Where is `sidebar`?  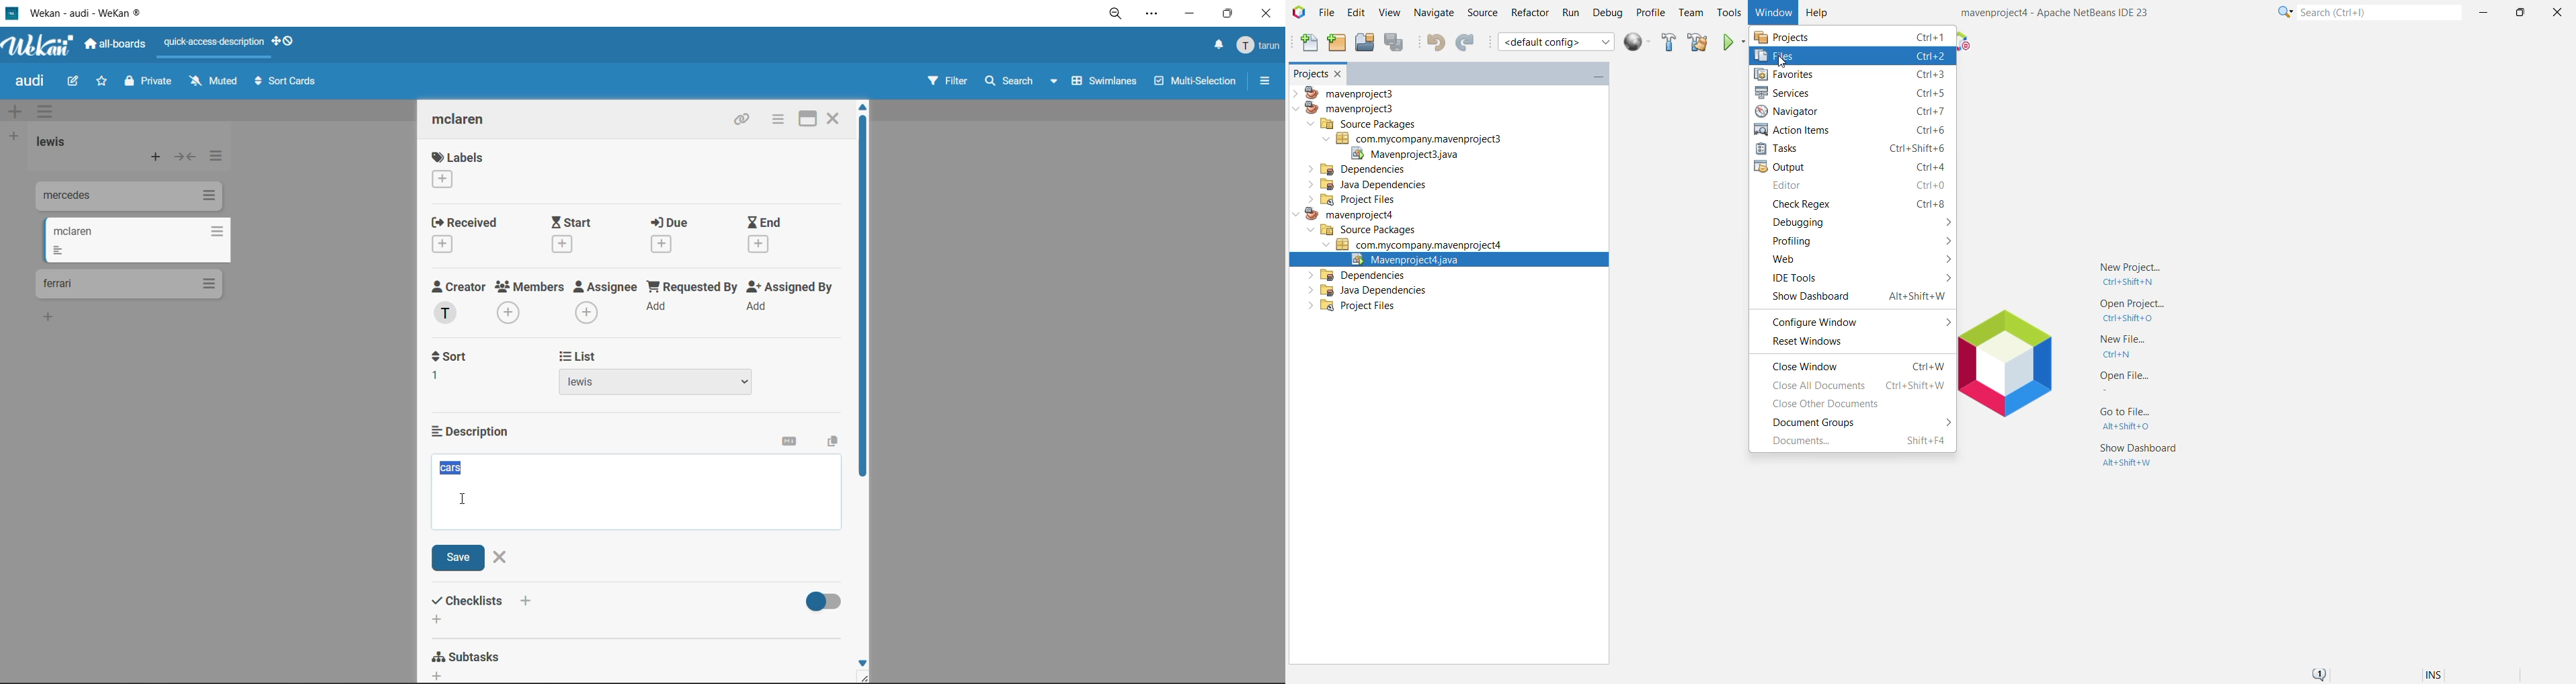 sidebar is located at coordinates (1265, 81).